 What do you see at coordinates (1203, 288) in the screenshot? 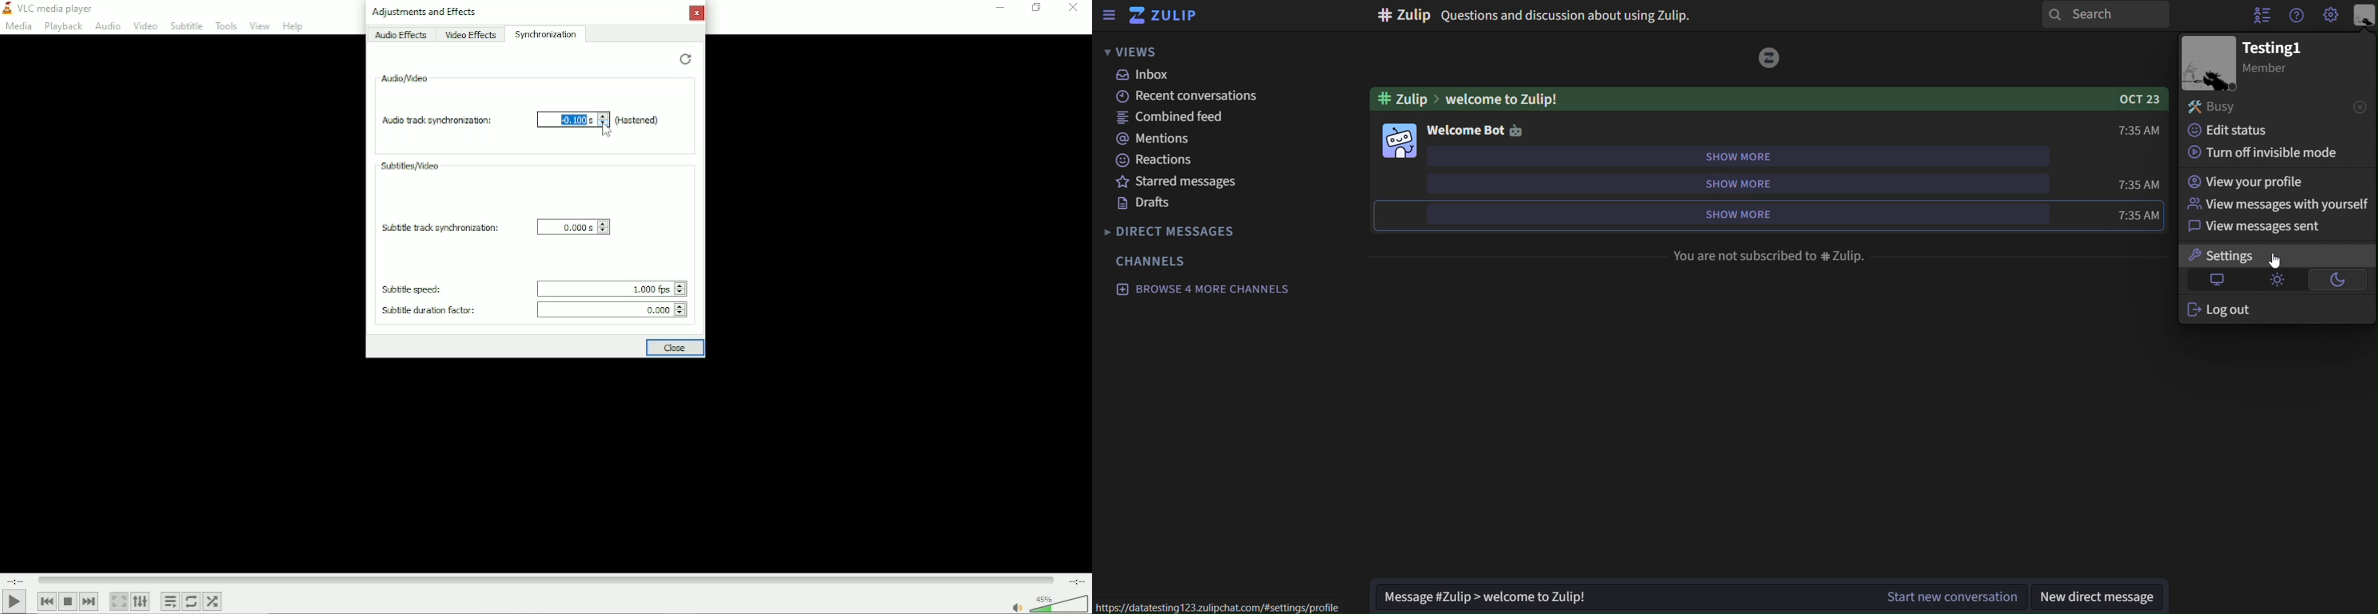
I see `browse 4 more channels` at bounding box center [1203, 288].